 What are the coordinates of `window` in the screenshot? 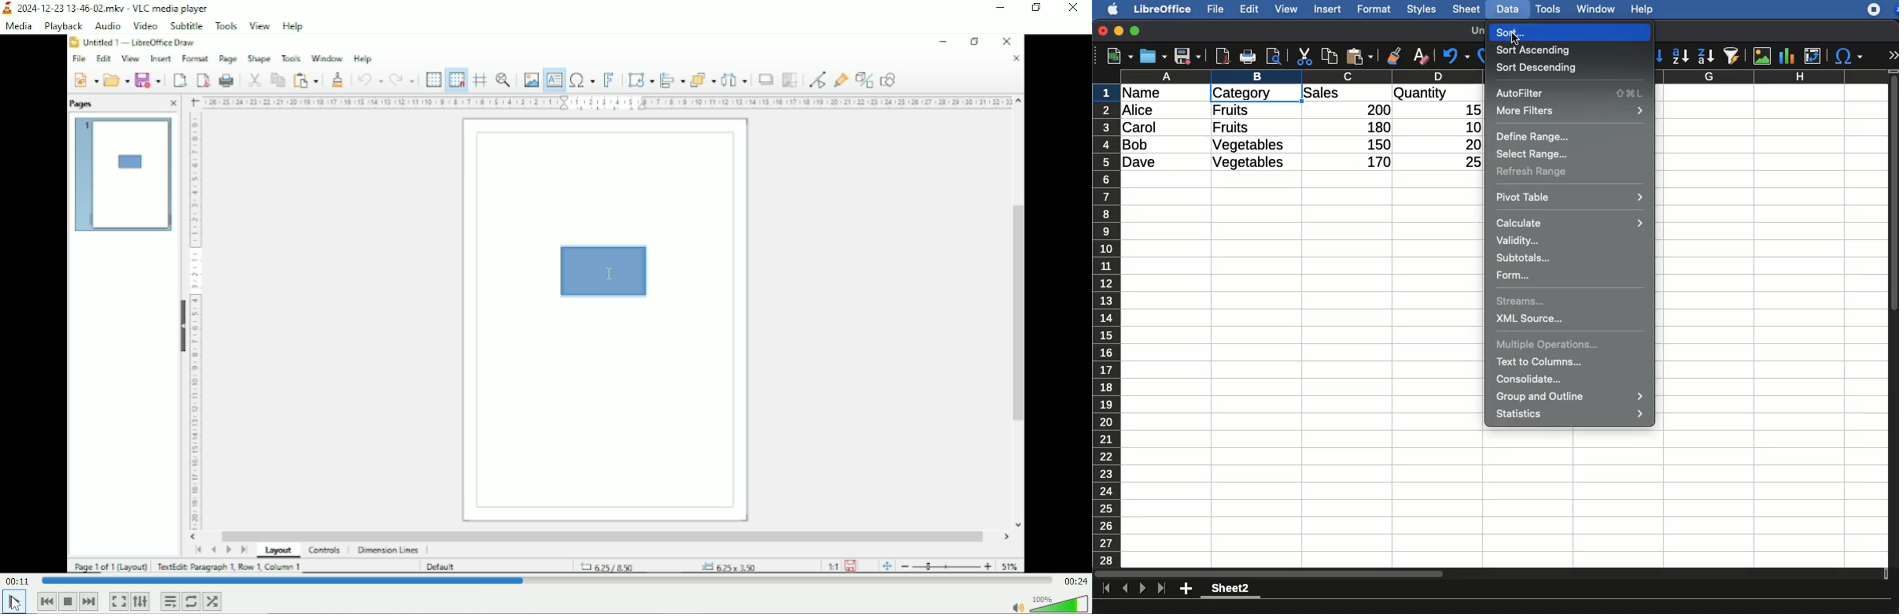 It's located at (1594, 9).